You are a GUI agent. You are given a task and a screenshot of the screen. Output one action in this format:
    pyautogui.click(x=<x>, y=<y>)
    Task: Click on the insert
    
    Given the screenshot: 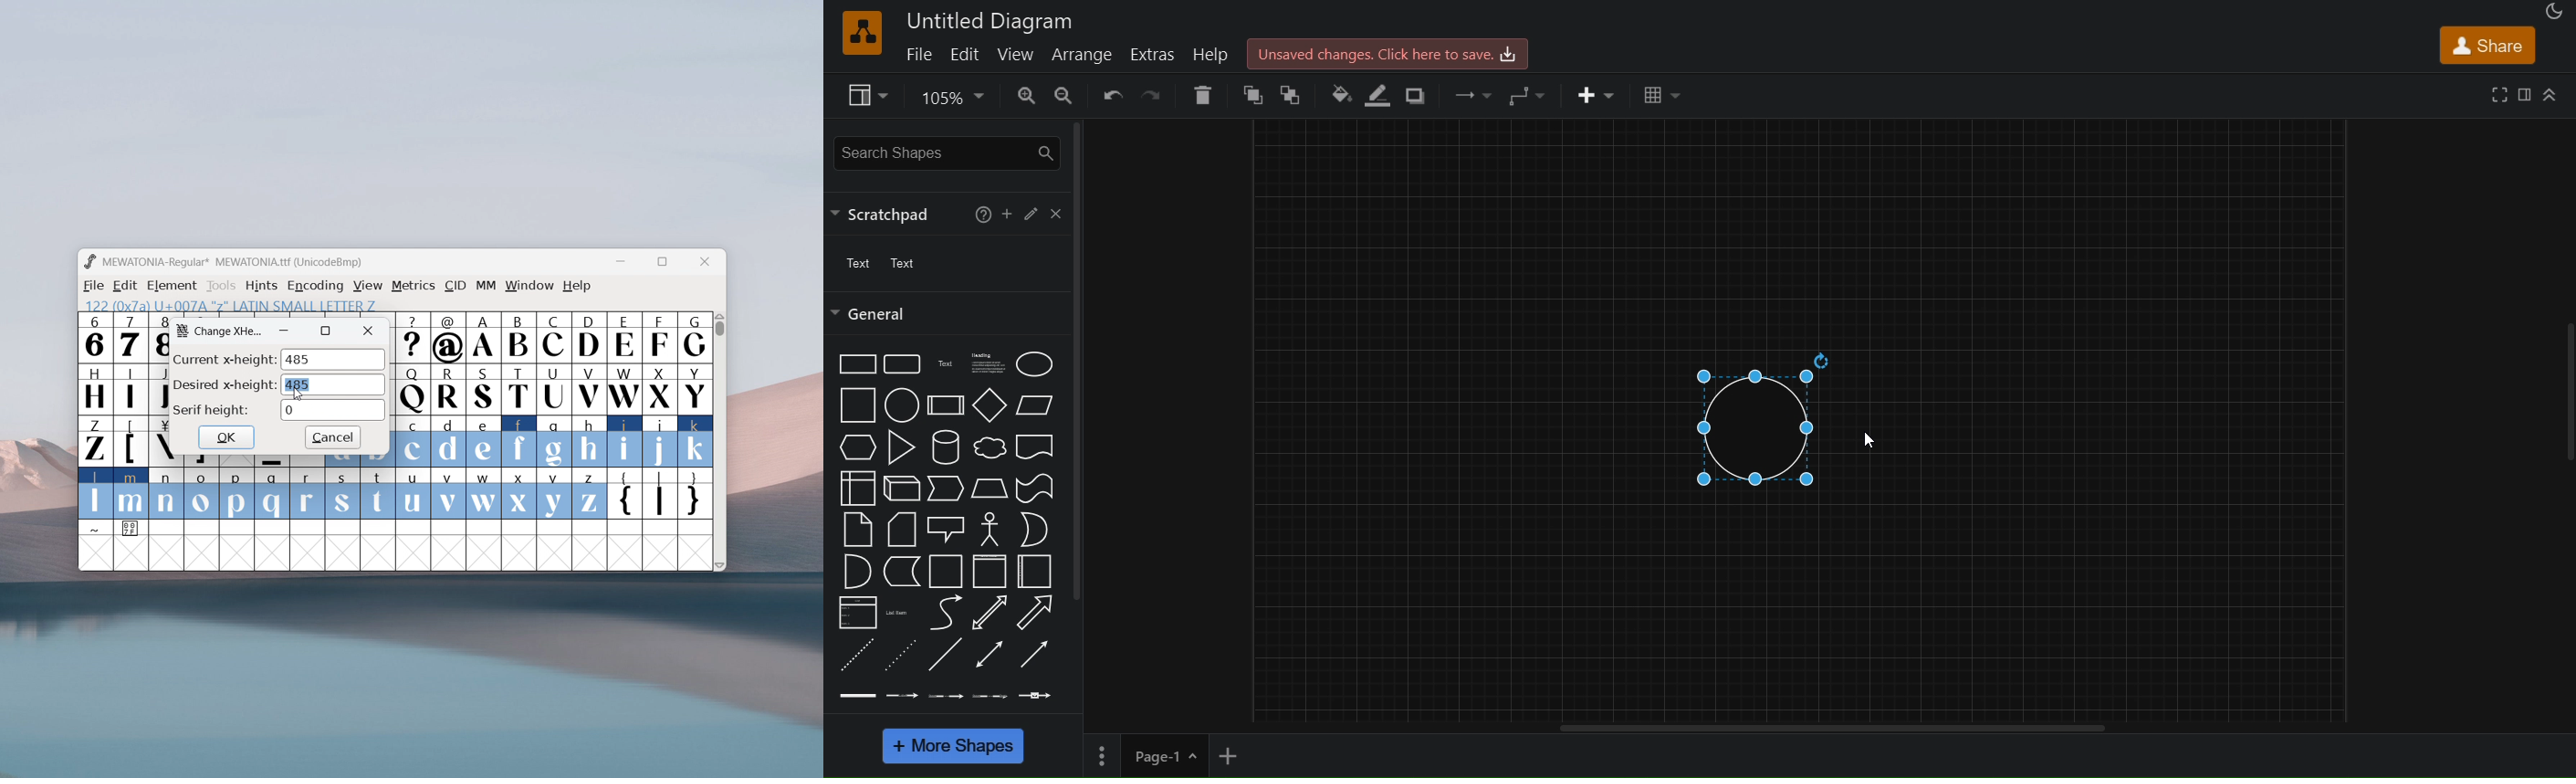 What is the action you would take?
    pyautogui.click(x=1593, y=93)
    